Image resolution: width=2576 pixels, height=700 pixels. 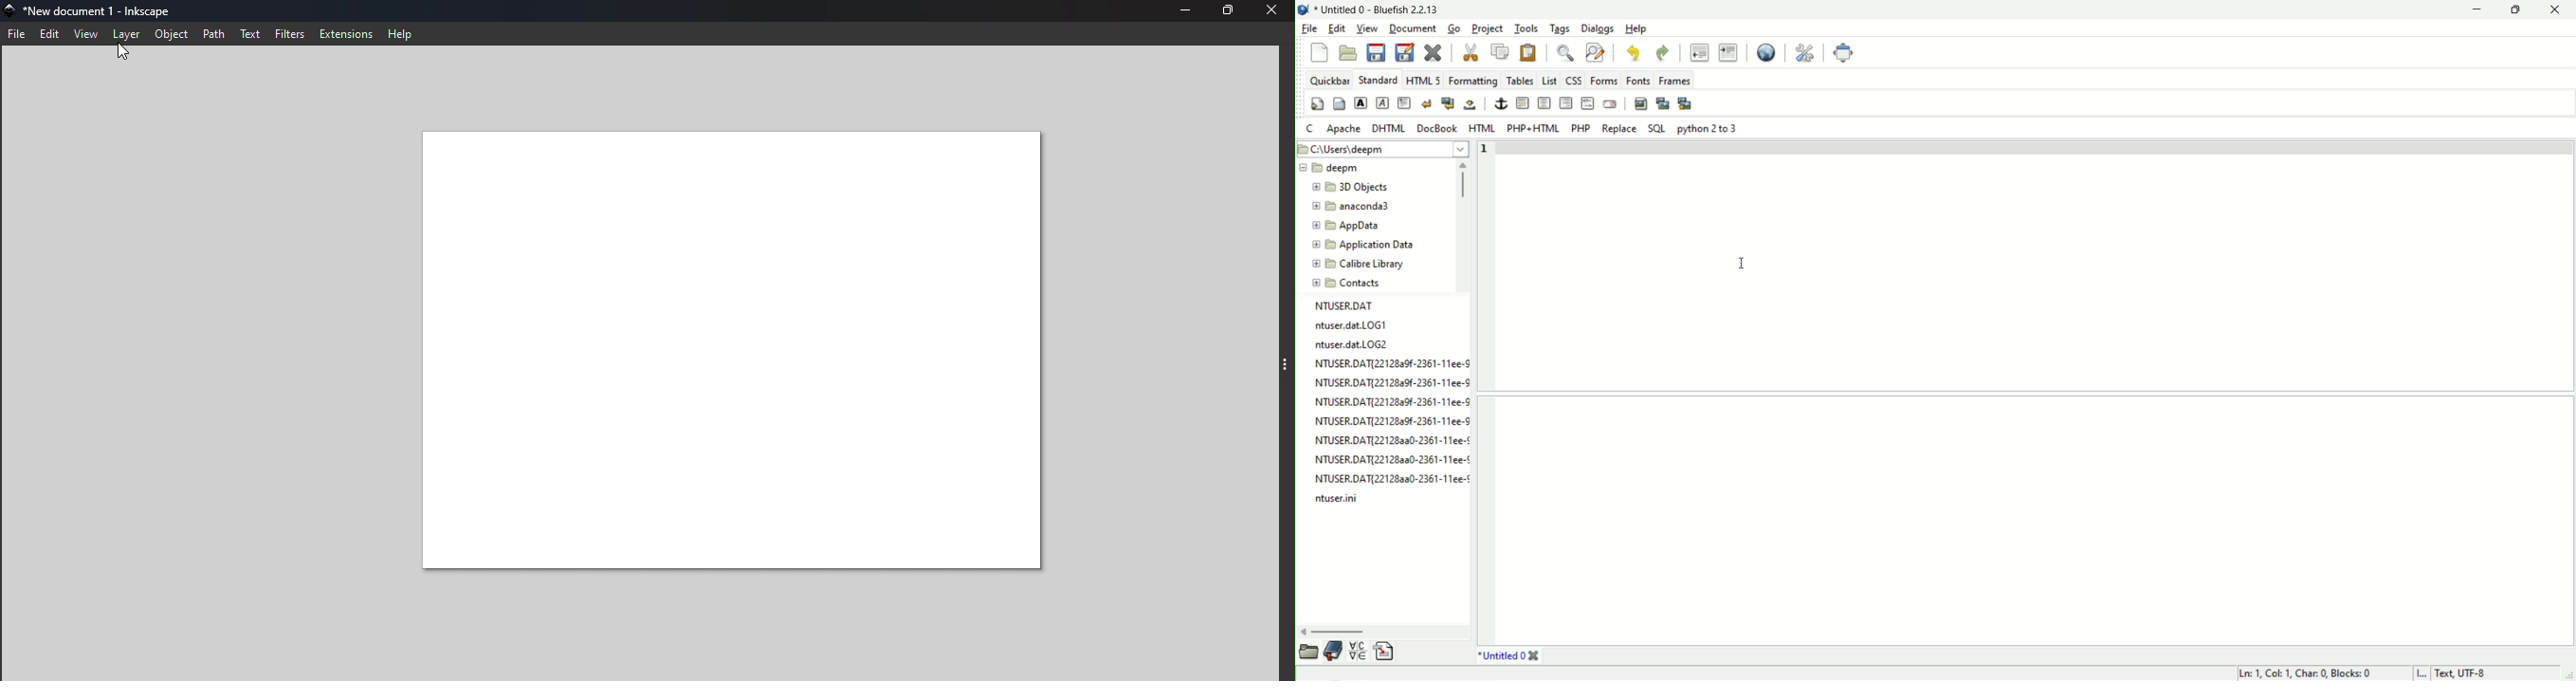 What do you see at coordinates (1732, 54) in the screenshot?
I see `indent` at bounding box center [1732, 54].